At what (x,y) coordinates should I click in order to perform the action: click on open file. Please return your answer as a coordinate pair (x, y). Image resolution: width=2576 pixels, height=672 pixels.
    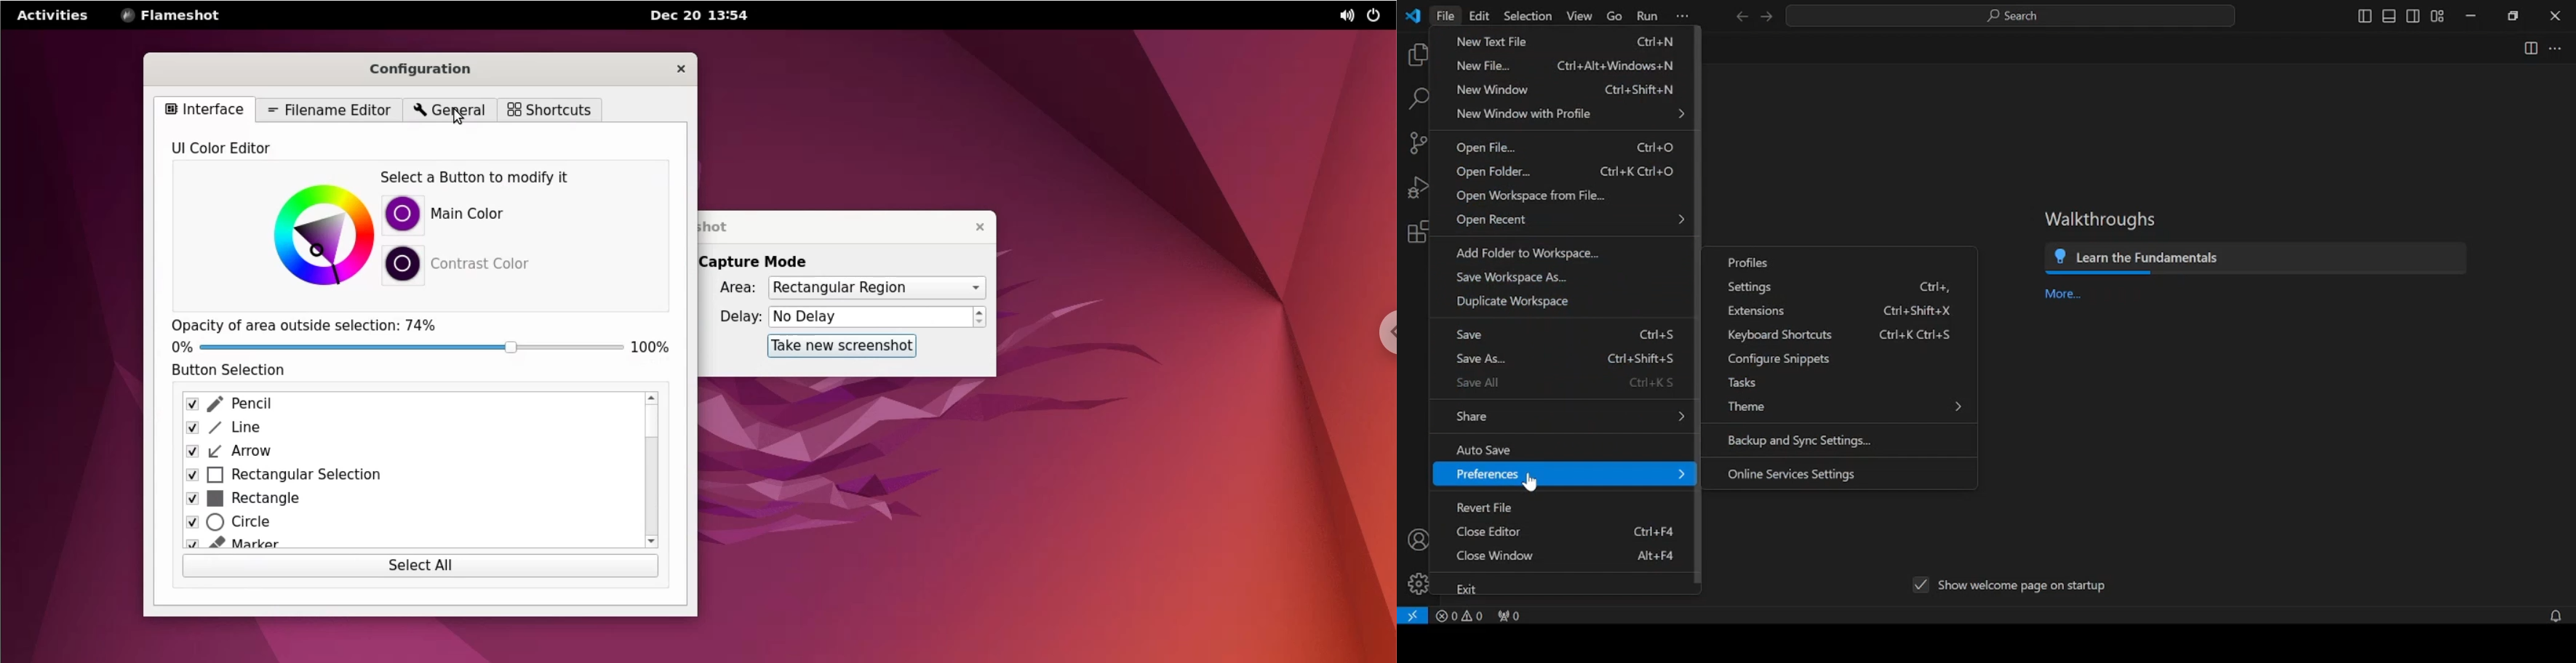
    Looking at the image, I should click on (1485, 147).